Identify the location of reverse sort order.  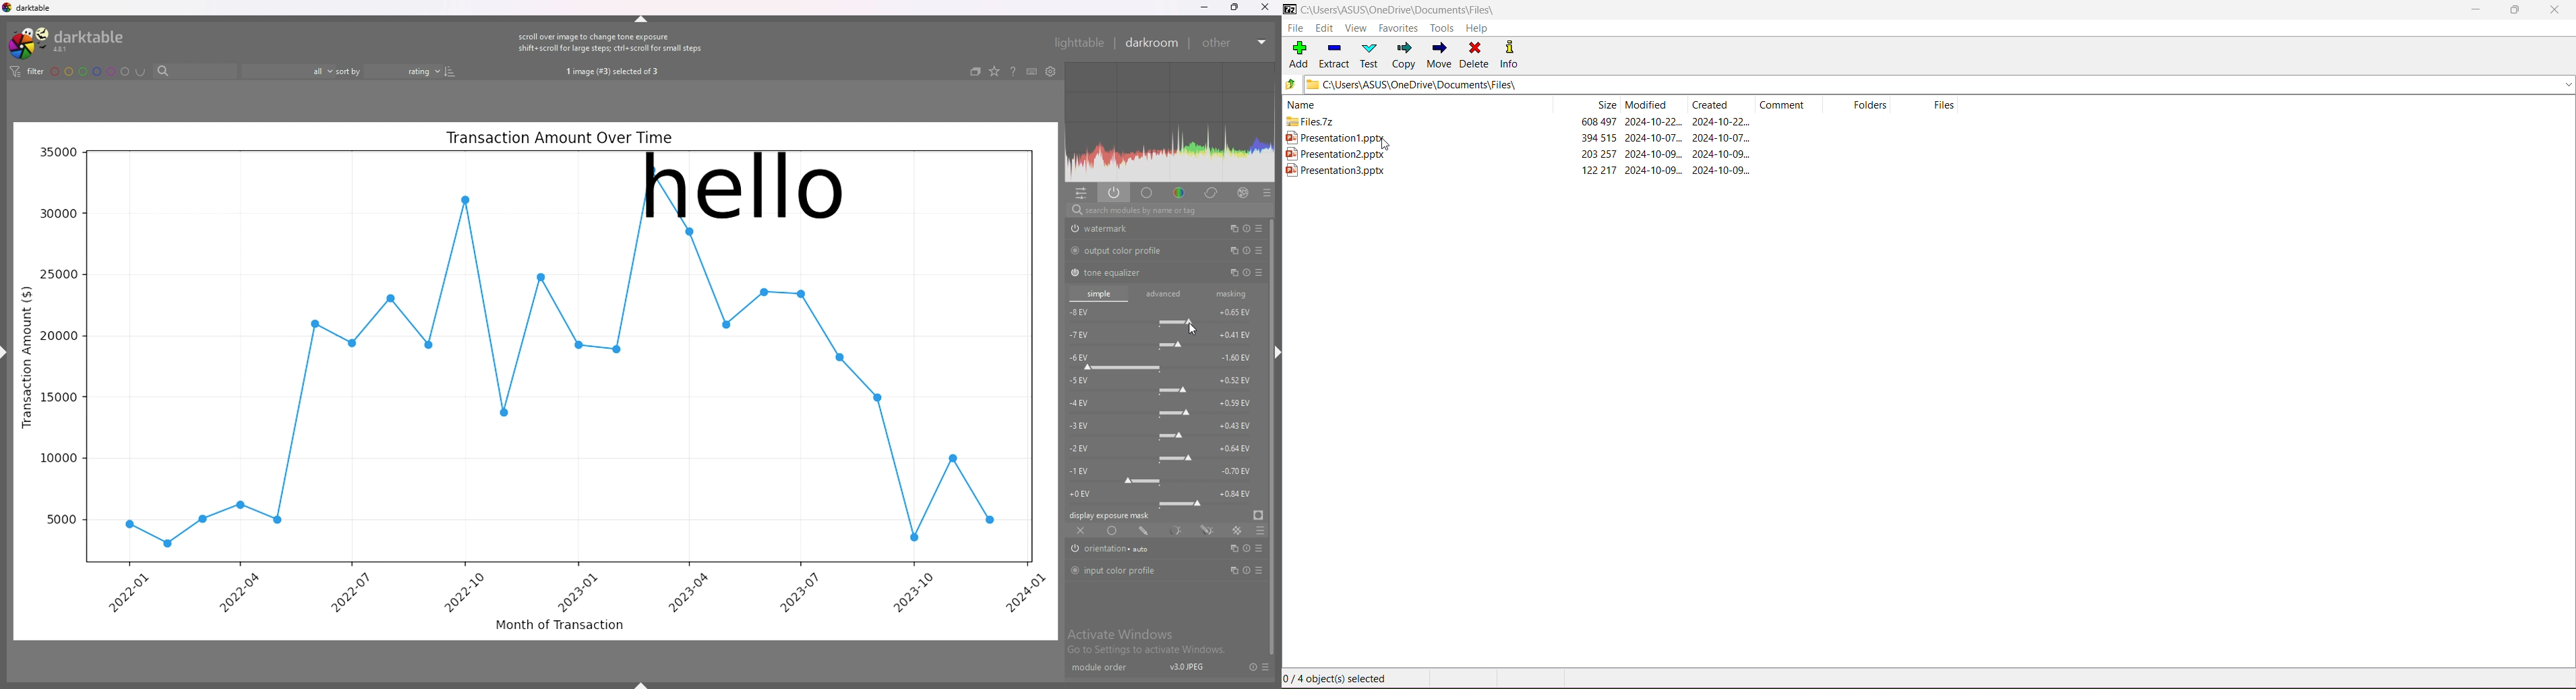
(451, 71).